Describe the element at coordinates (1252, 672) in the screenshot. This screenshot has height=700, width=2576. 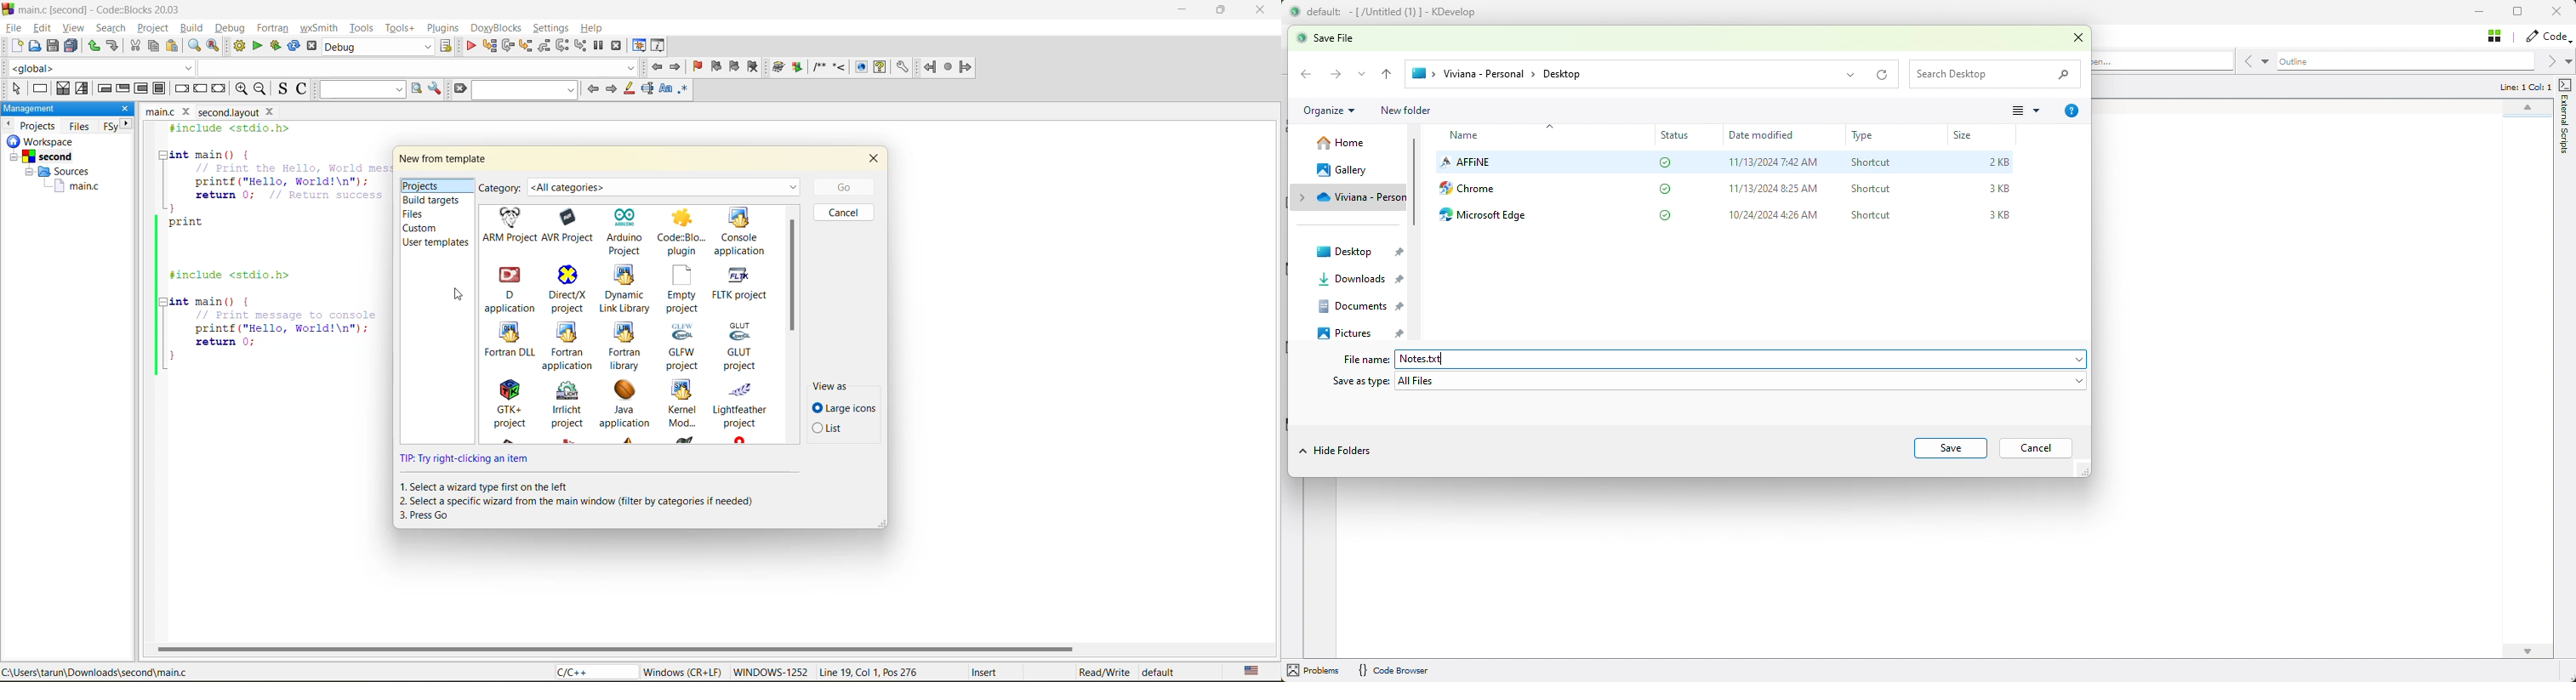
I see `text language` at that location.